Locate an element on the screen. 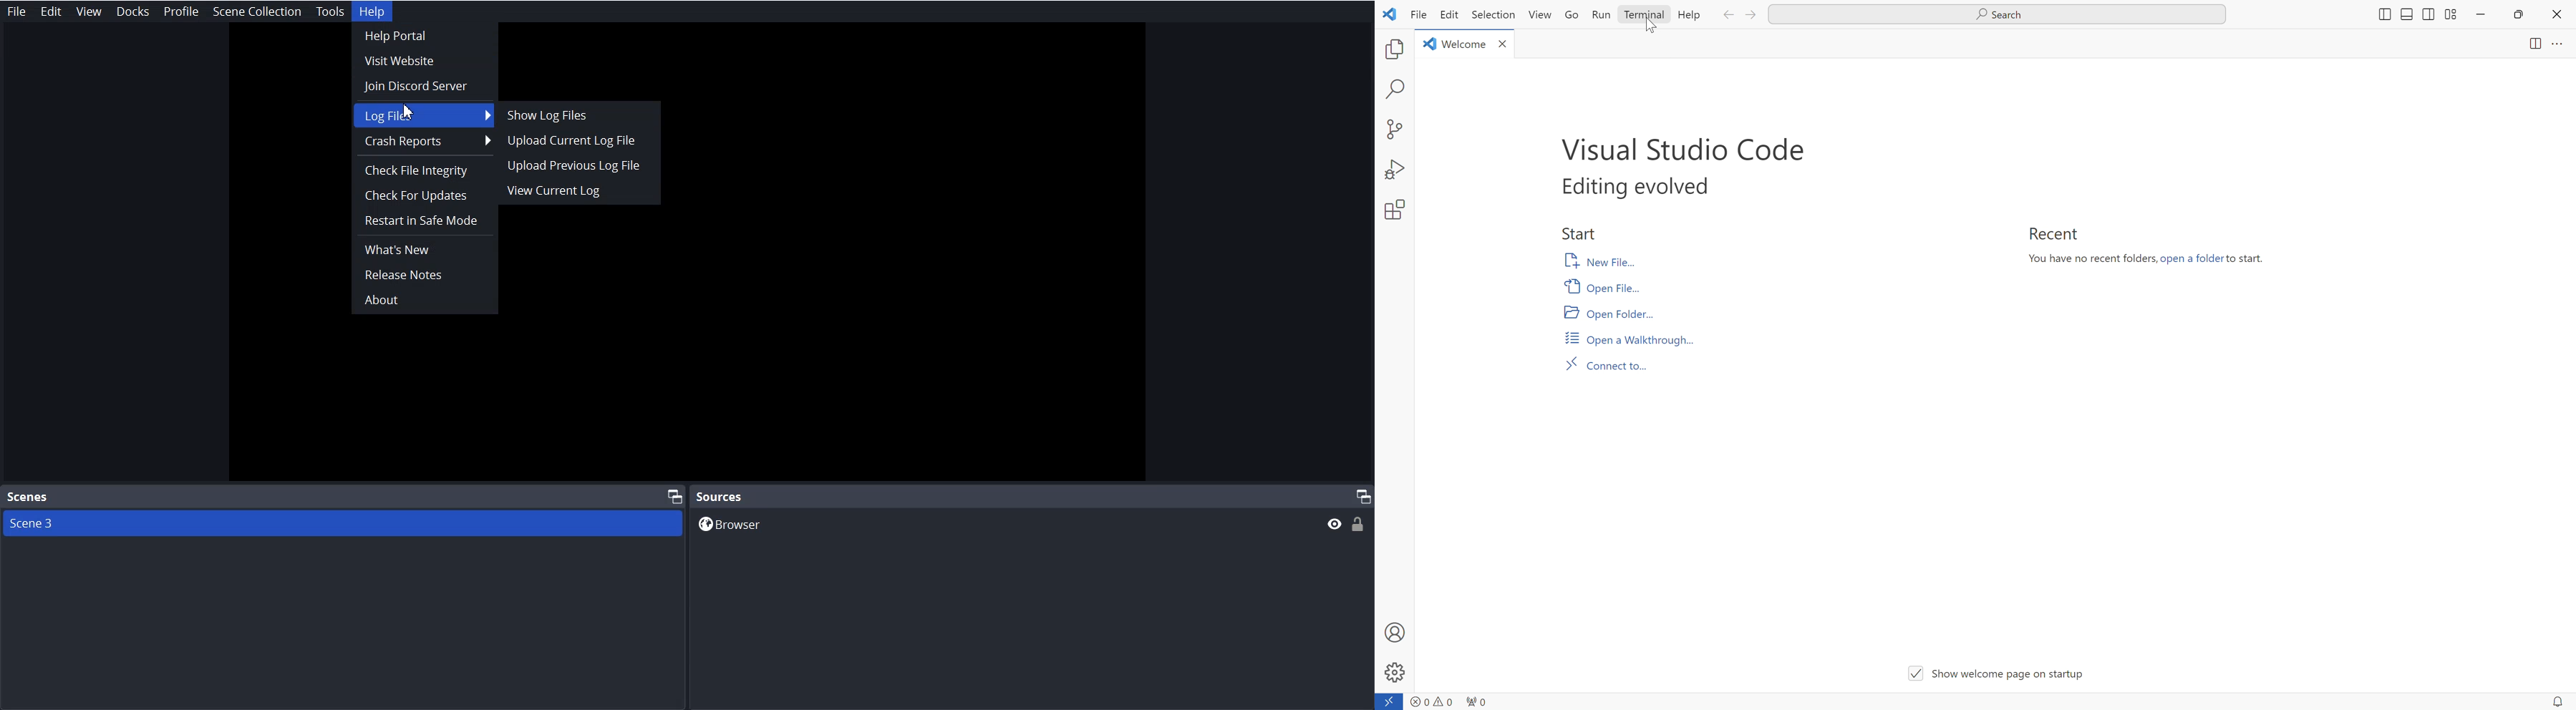 The height and width of the screenshot is (728, 2576). Lock is located at coordinates (1359, 525).